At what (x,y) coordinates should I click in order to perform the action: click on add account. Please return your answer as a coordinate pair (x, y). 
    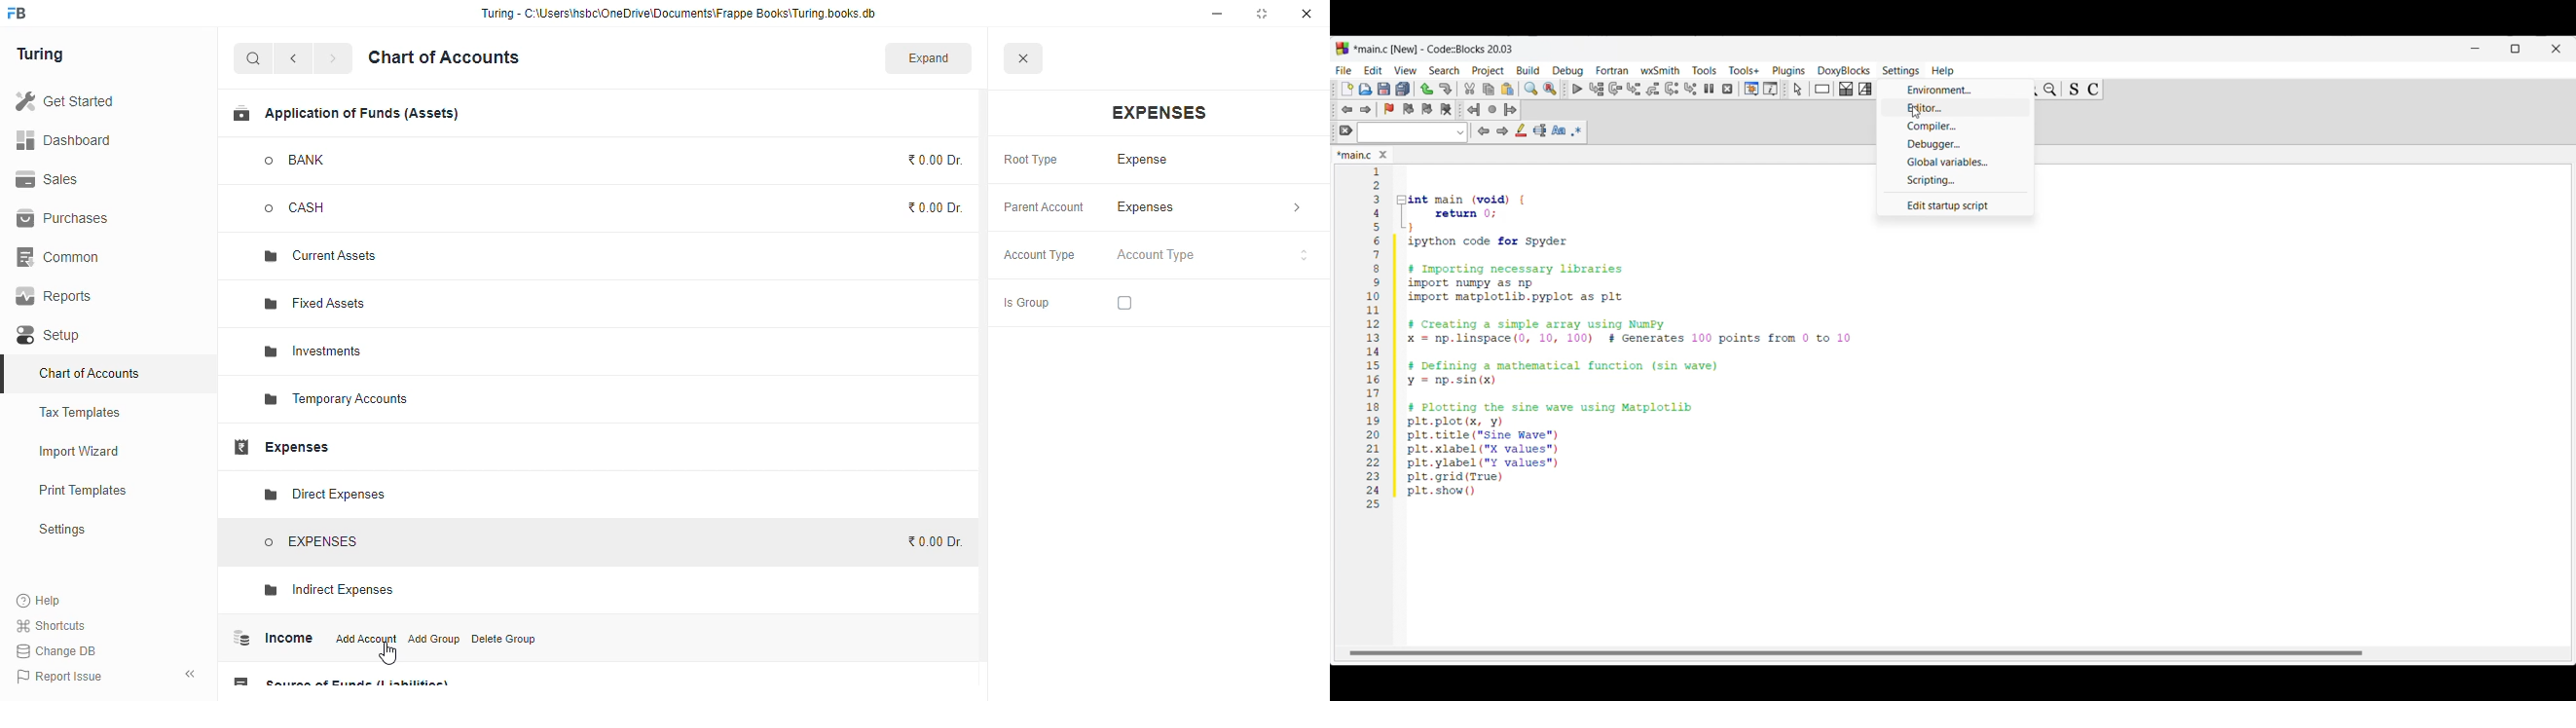
    Looking at the image, I should click on (368, 639).